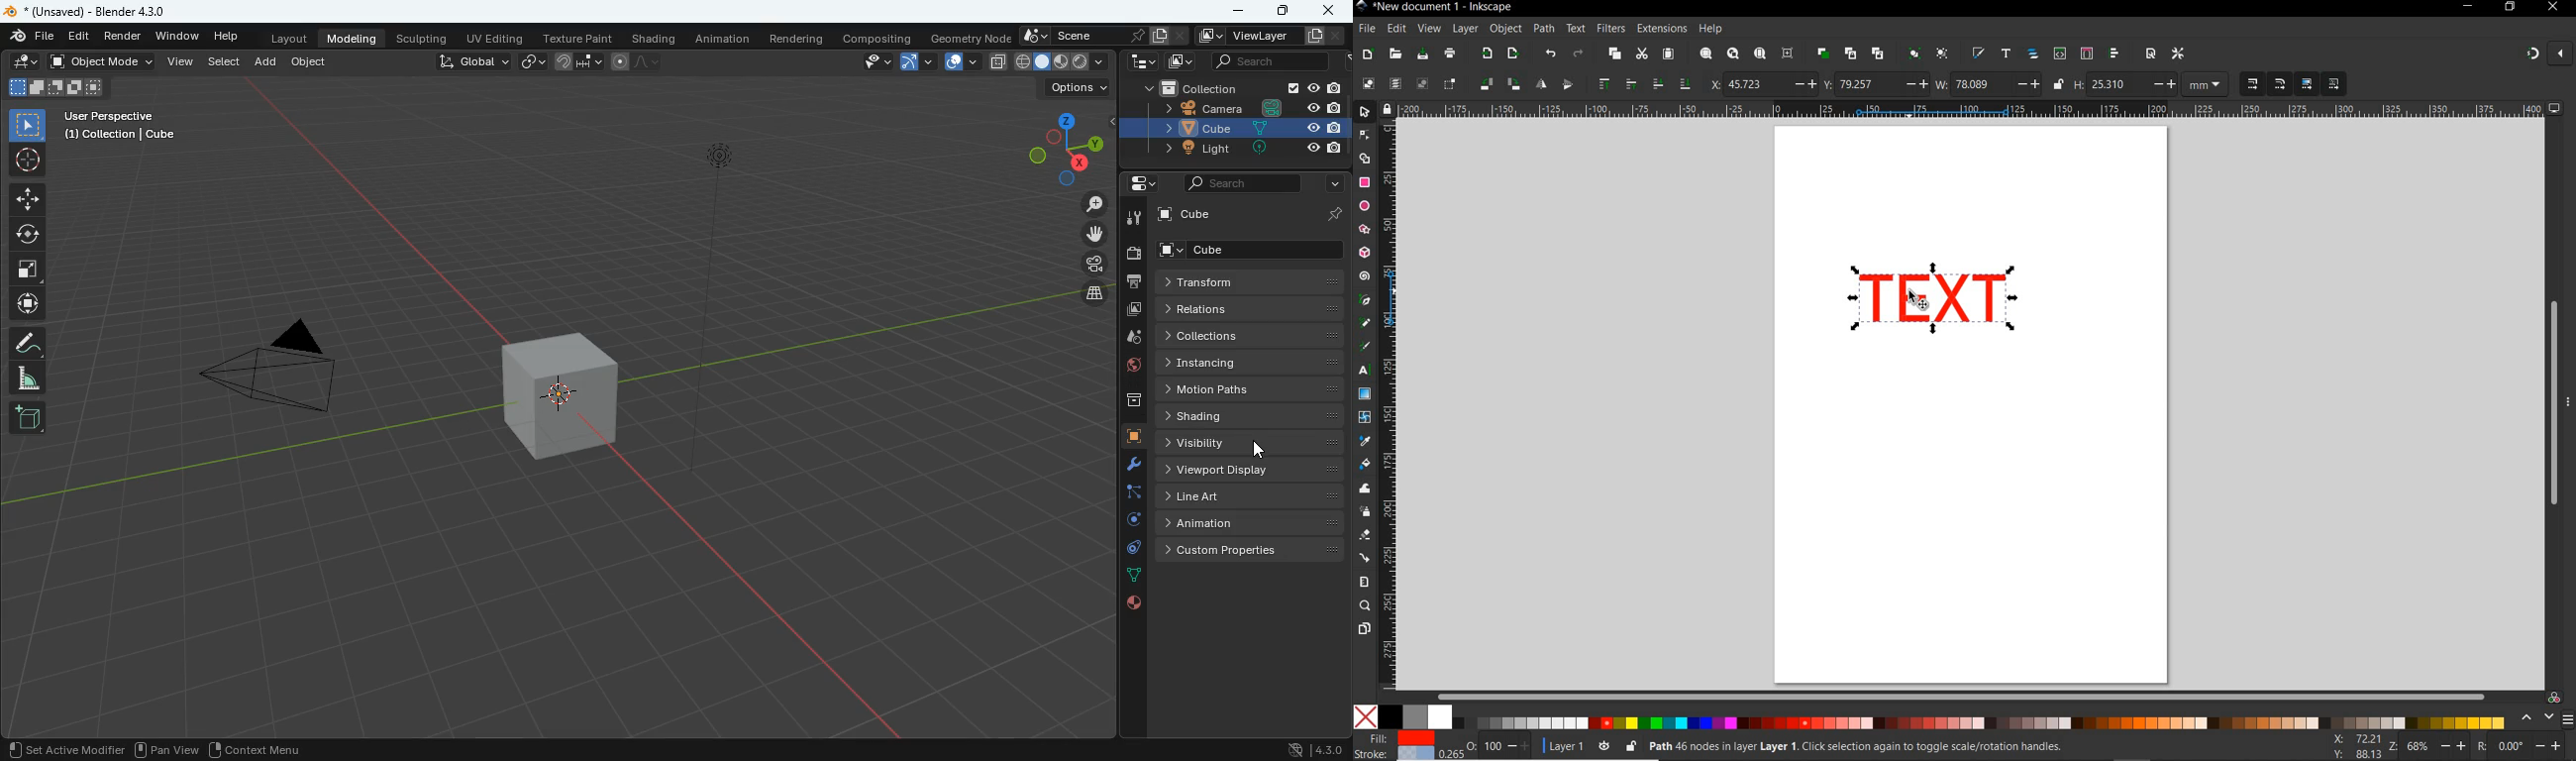  I want to click on HELP, so click(1710, 30).